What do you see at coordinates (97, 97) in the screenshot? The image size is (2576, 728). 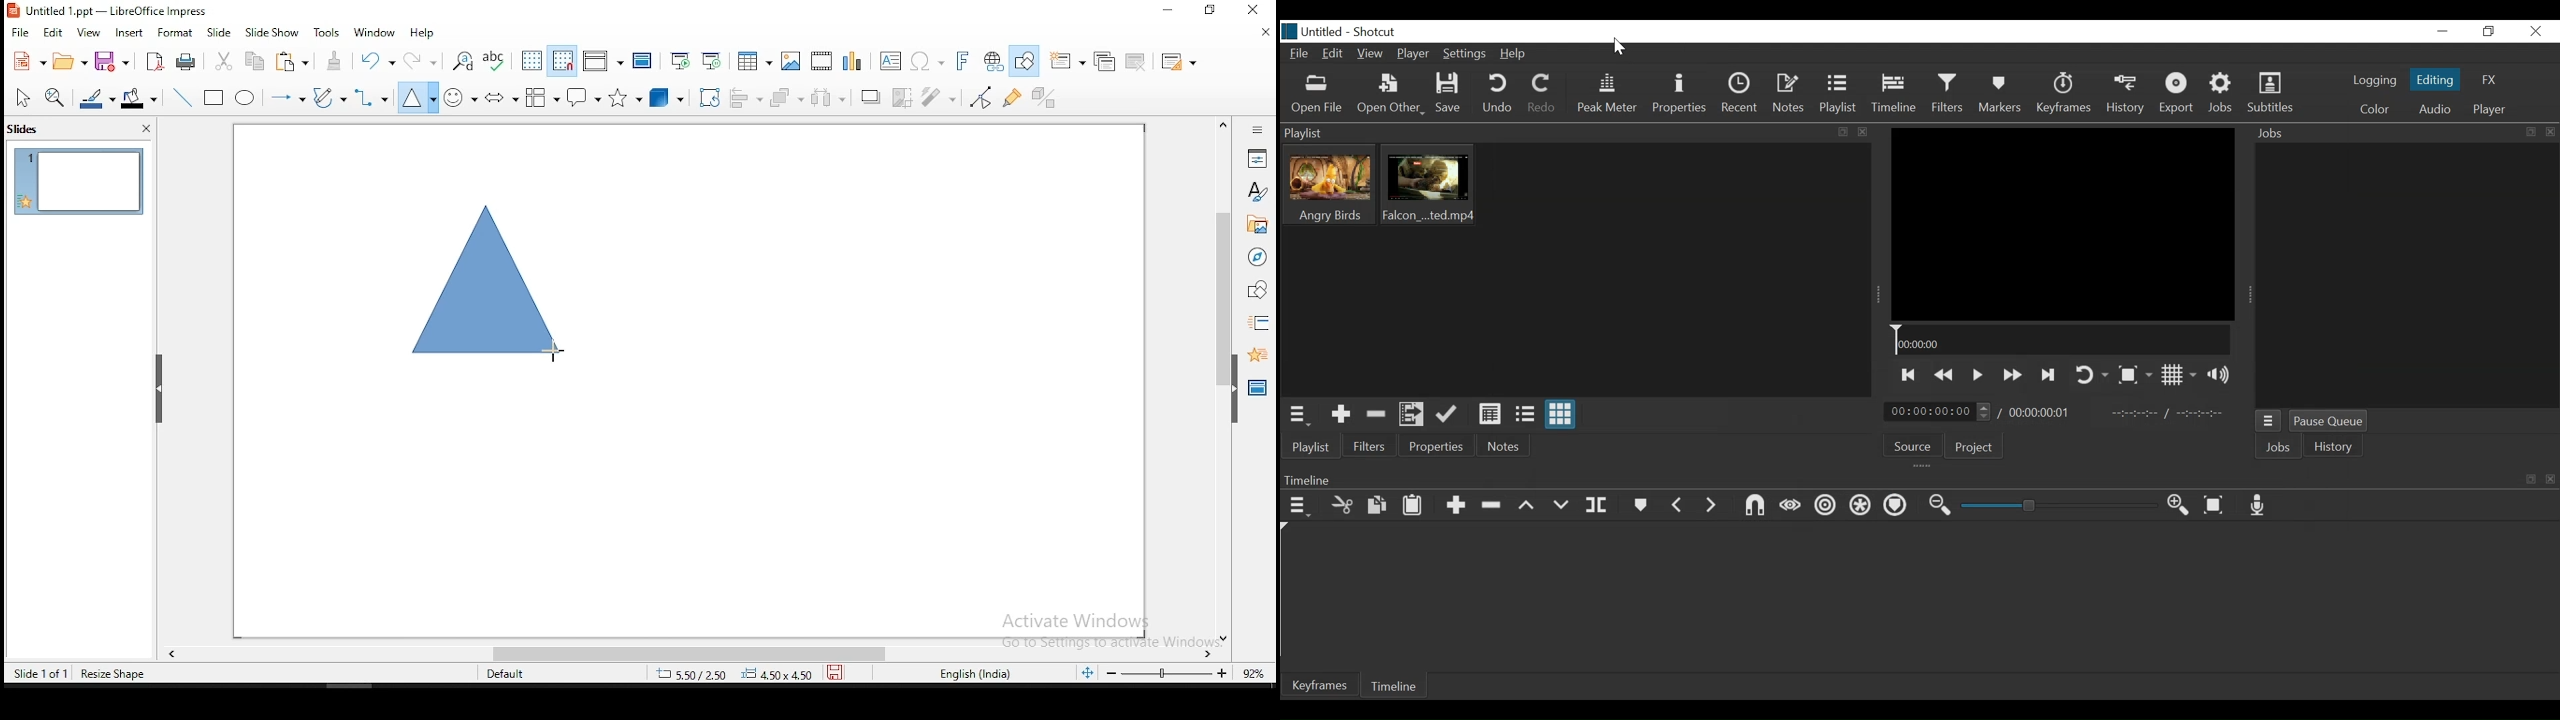 I see `line color` at bounding box center [97, 97].